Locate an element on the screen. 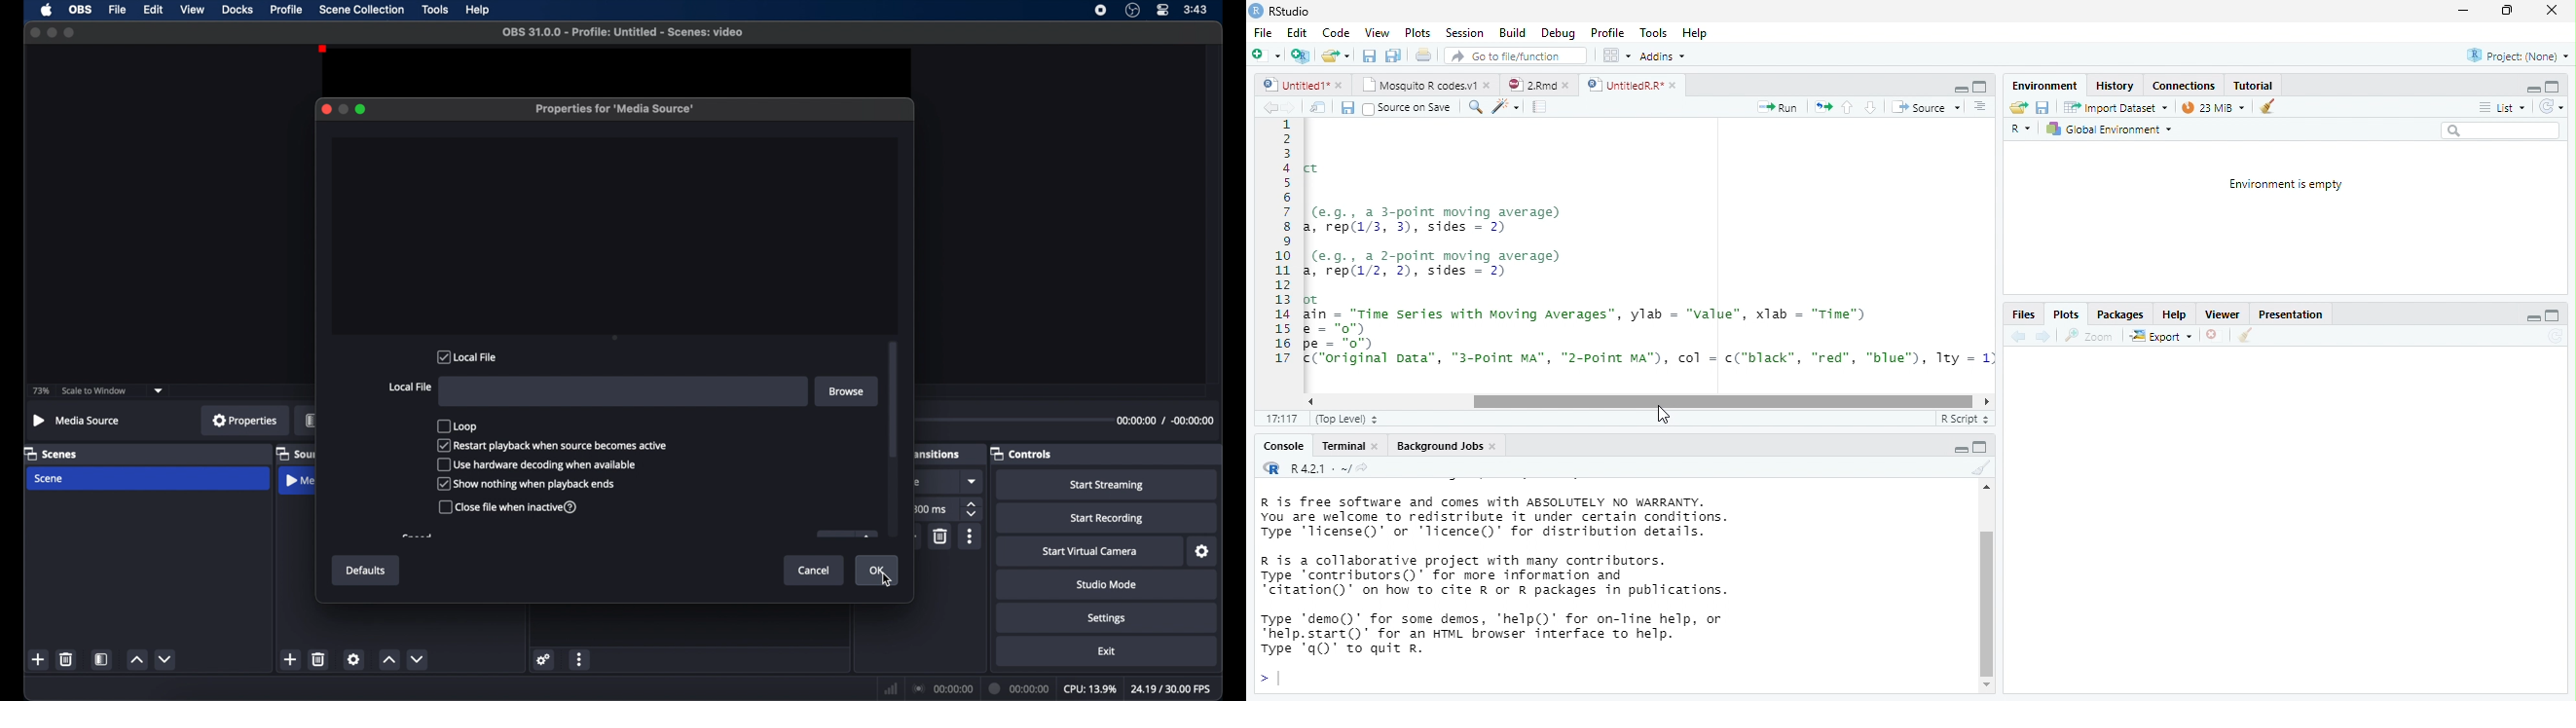  R is located at coordinates (2023, 130).